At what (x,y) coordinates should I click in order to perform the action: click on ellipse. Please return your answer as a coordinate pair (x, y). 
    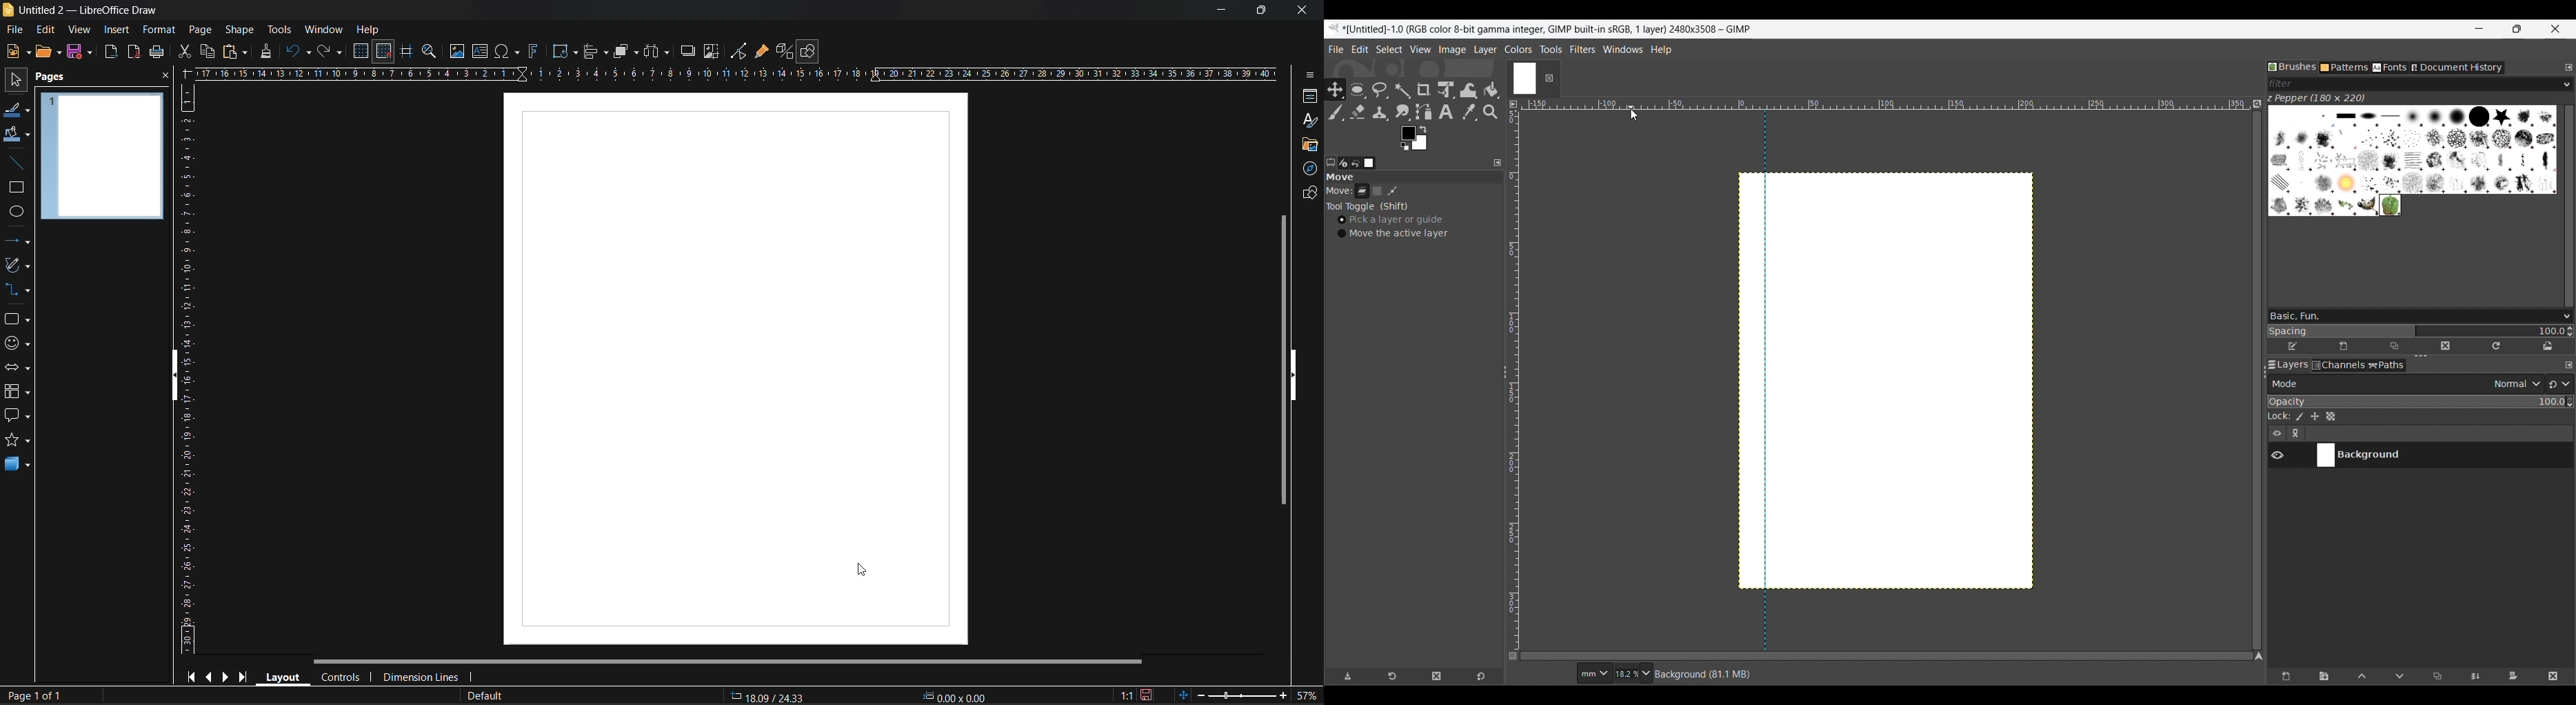
    Looking at the image, I should click on (17, 214).